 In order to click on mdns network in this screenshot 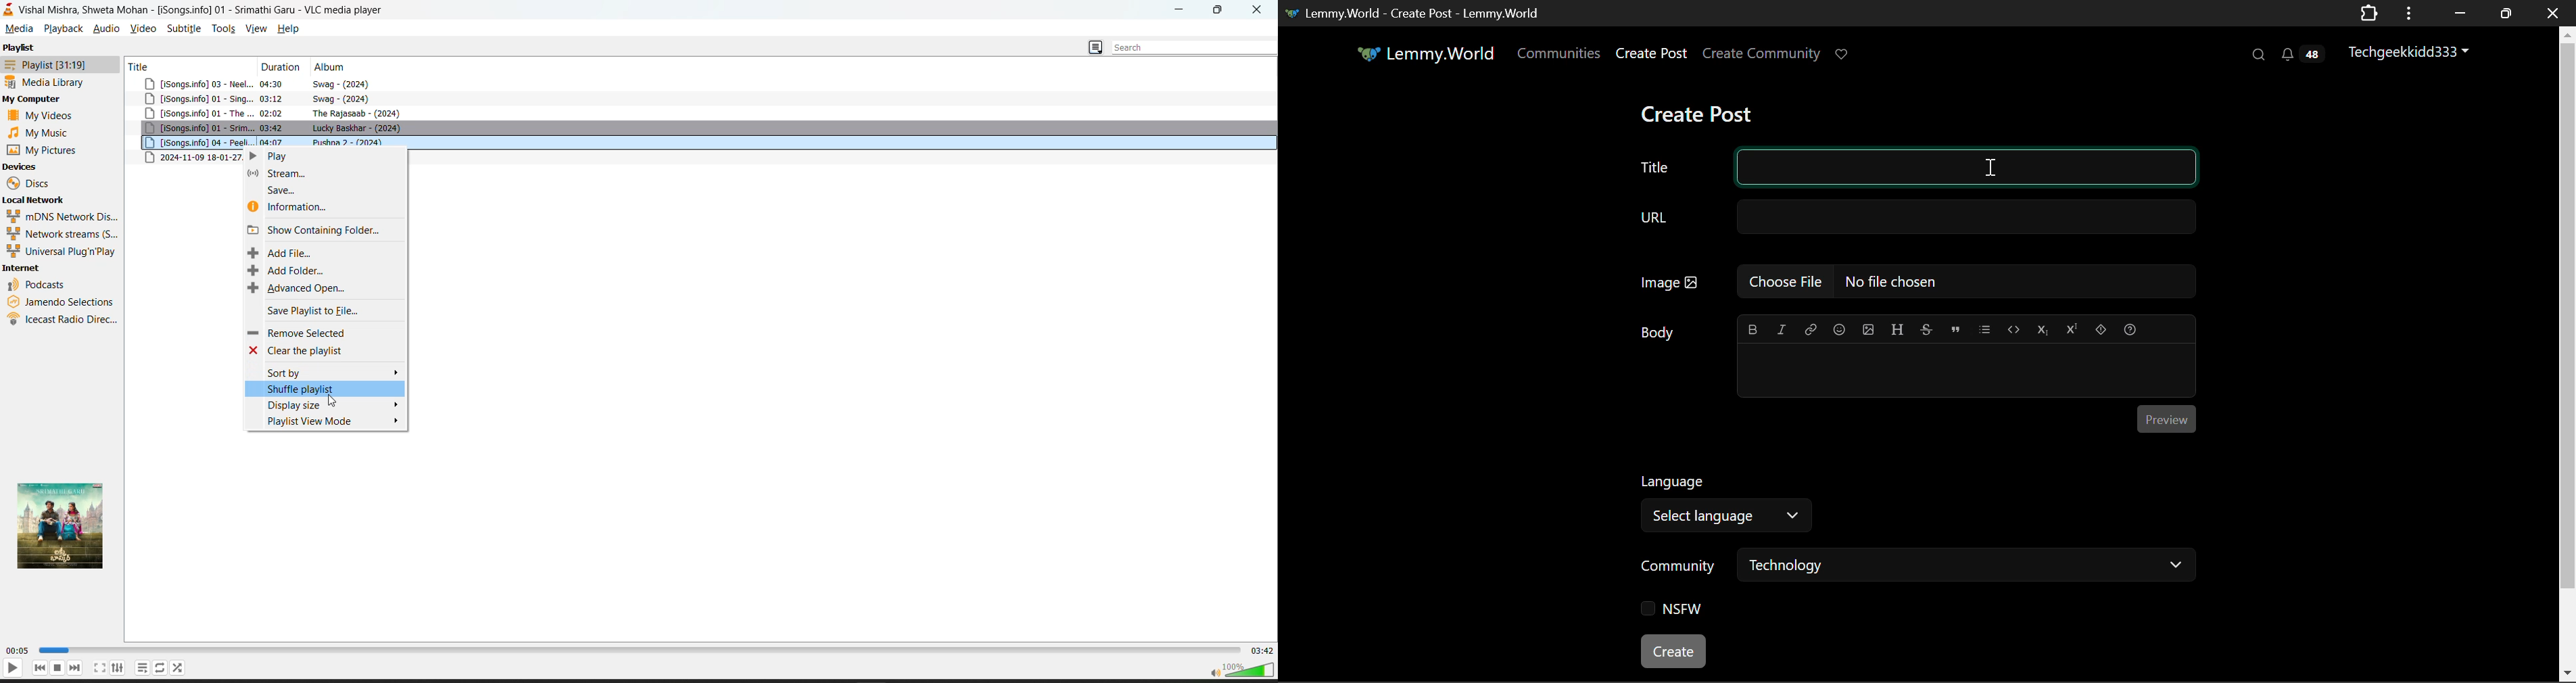, I will do `click(59, 216)`.